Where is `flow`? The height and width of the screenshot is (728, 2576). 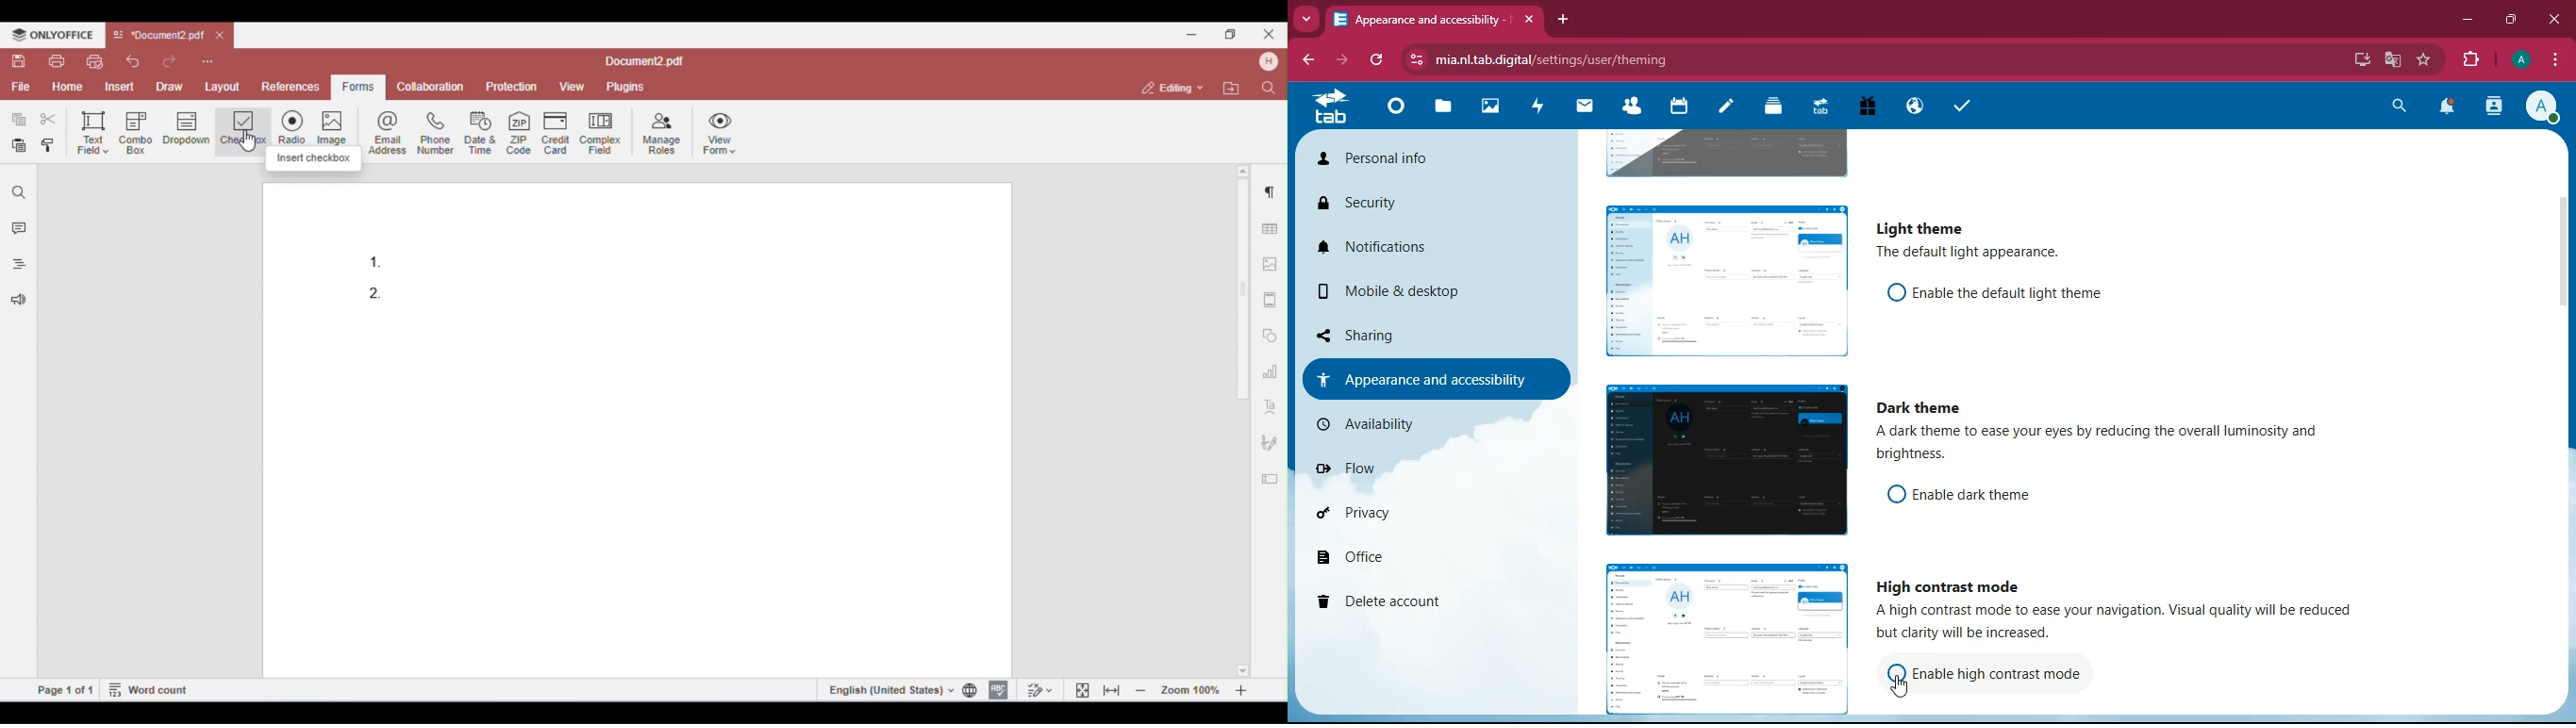
flow is located at coordinates (1401, 468).